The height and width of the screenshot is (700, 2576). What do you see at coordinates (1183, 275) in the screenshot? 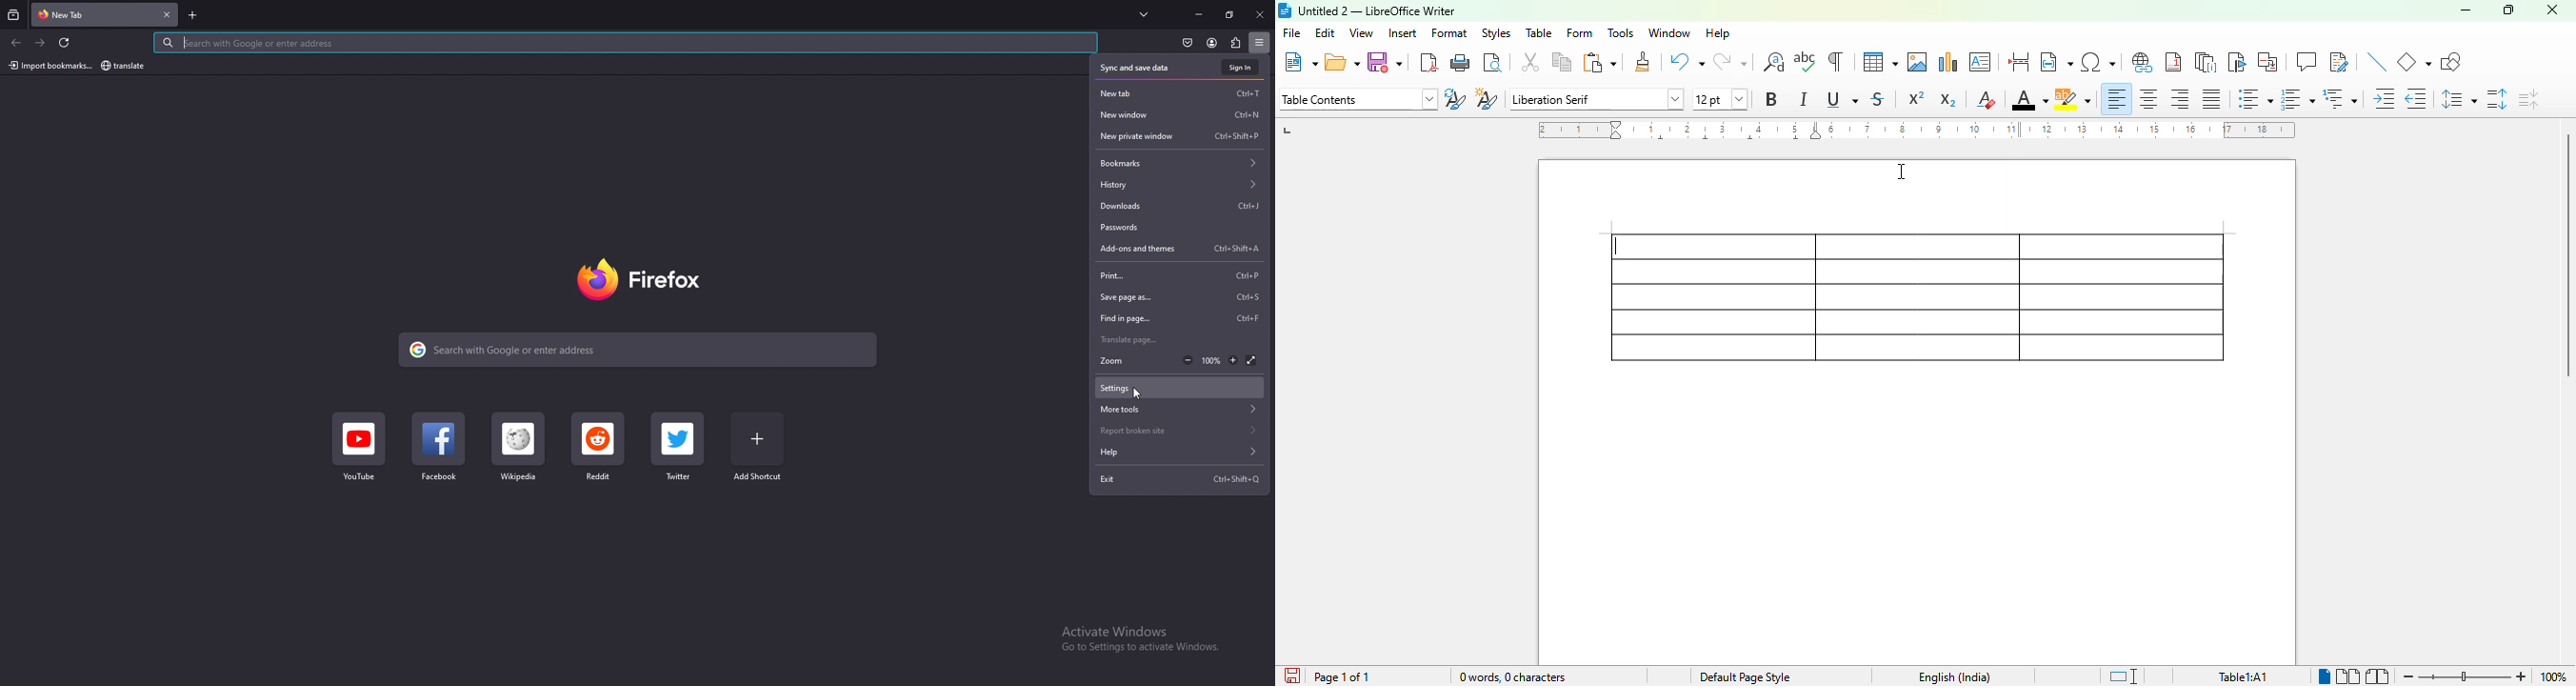
I see `print` at bounding box center [1183, 275].